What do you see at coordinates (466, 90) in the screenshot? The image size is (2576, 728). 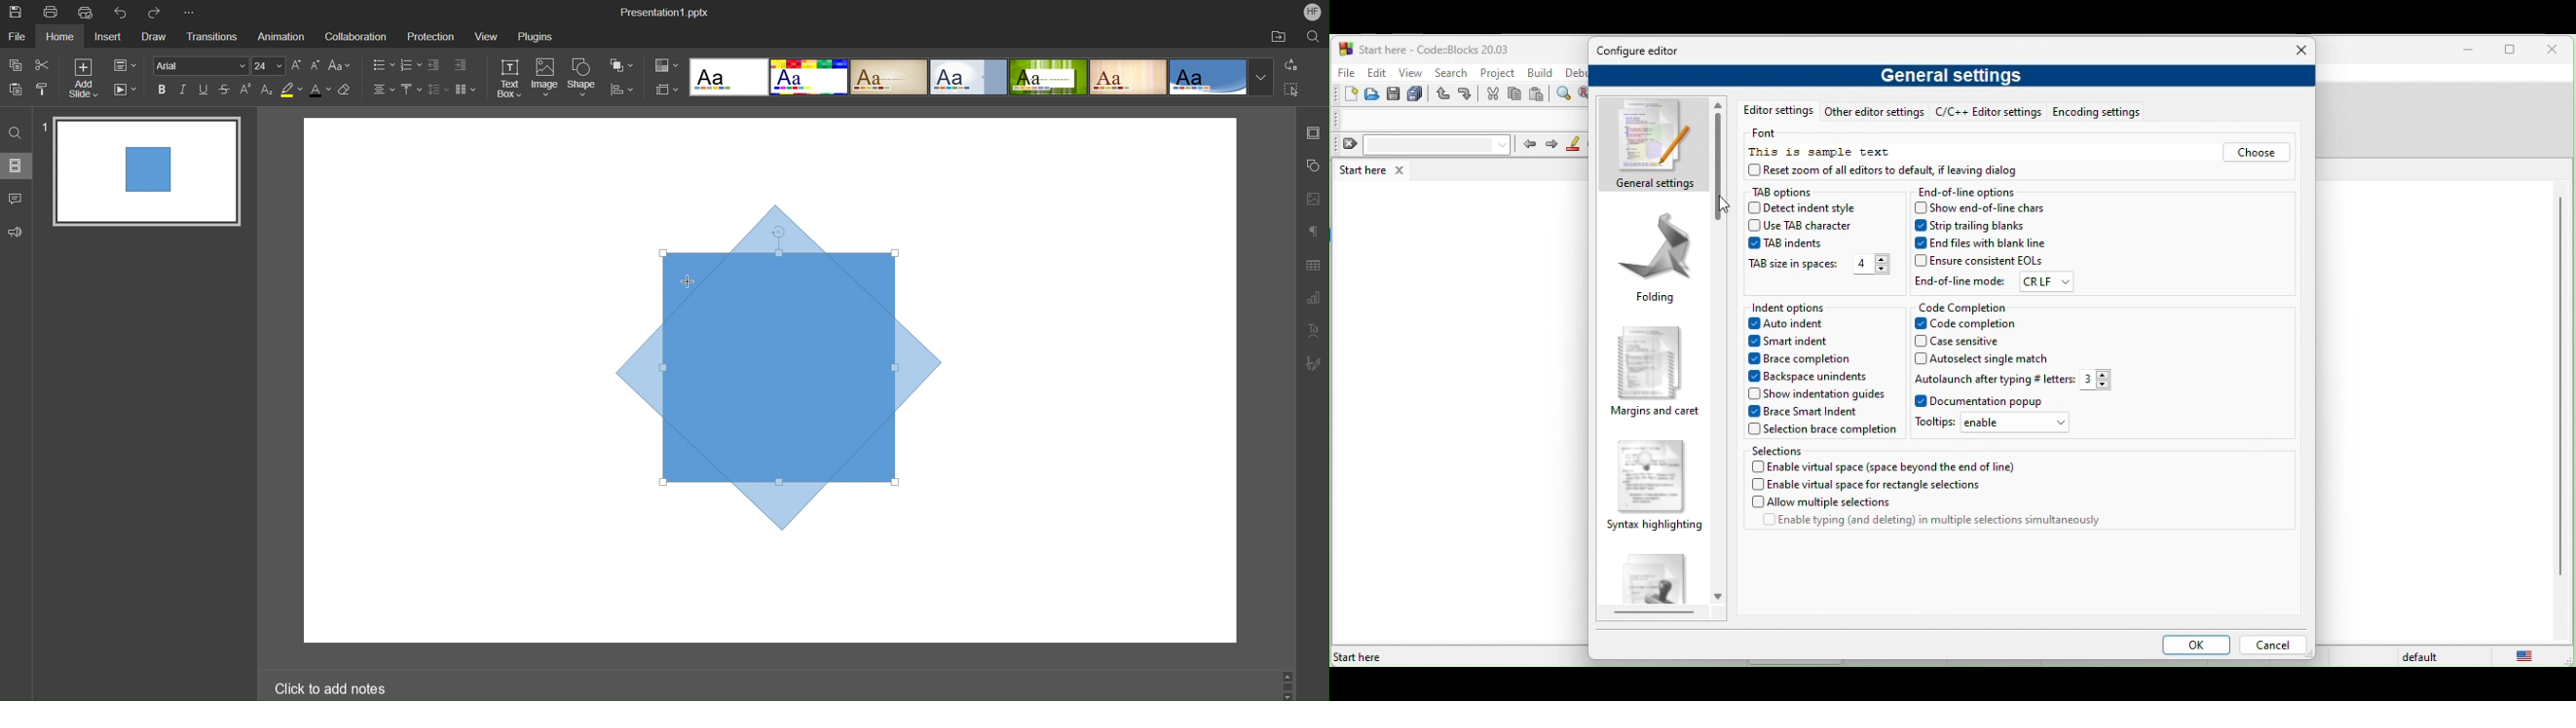 I see `Columns` at bounding box center [466, 90].